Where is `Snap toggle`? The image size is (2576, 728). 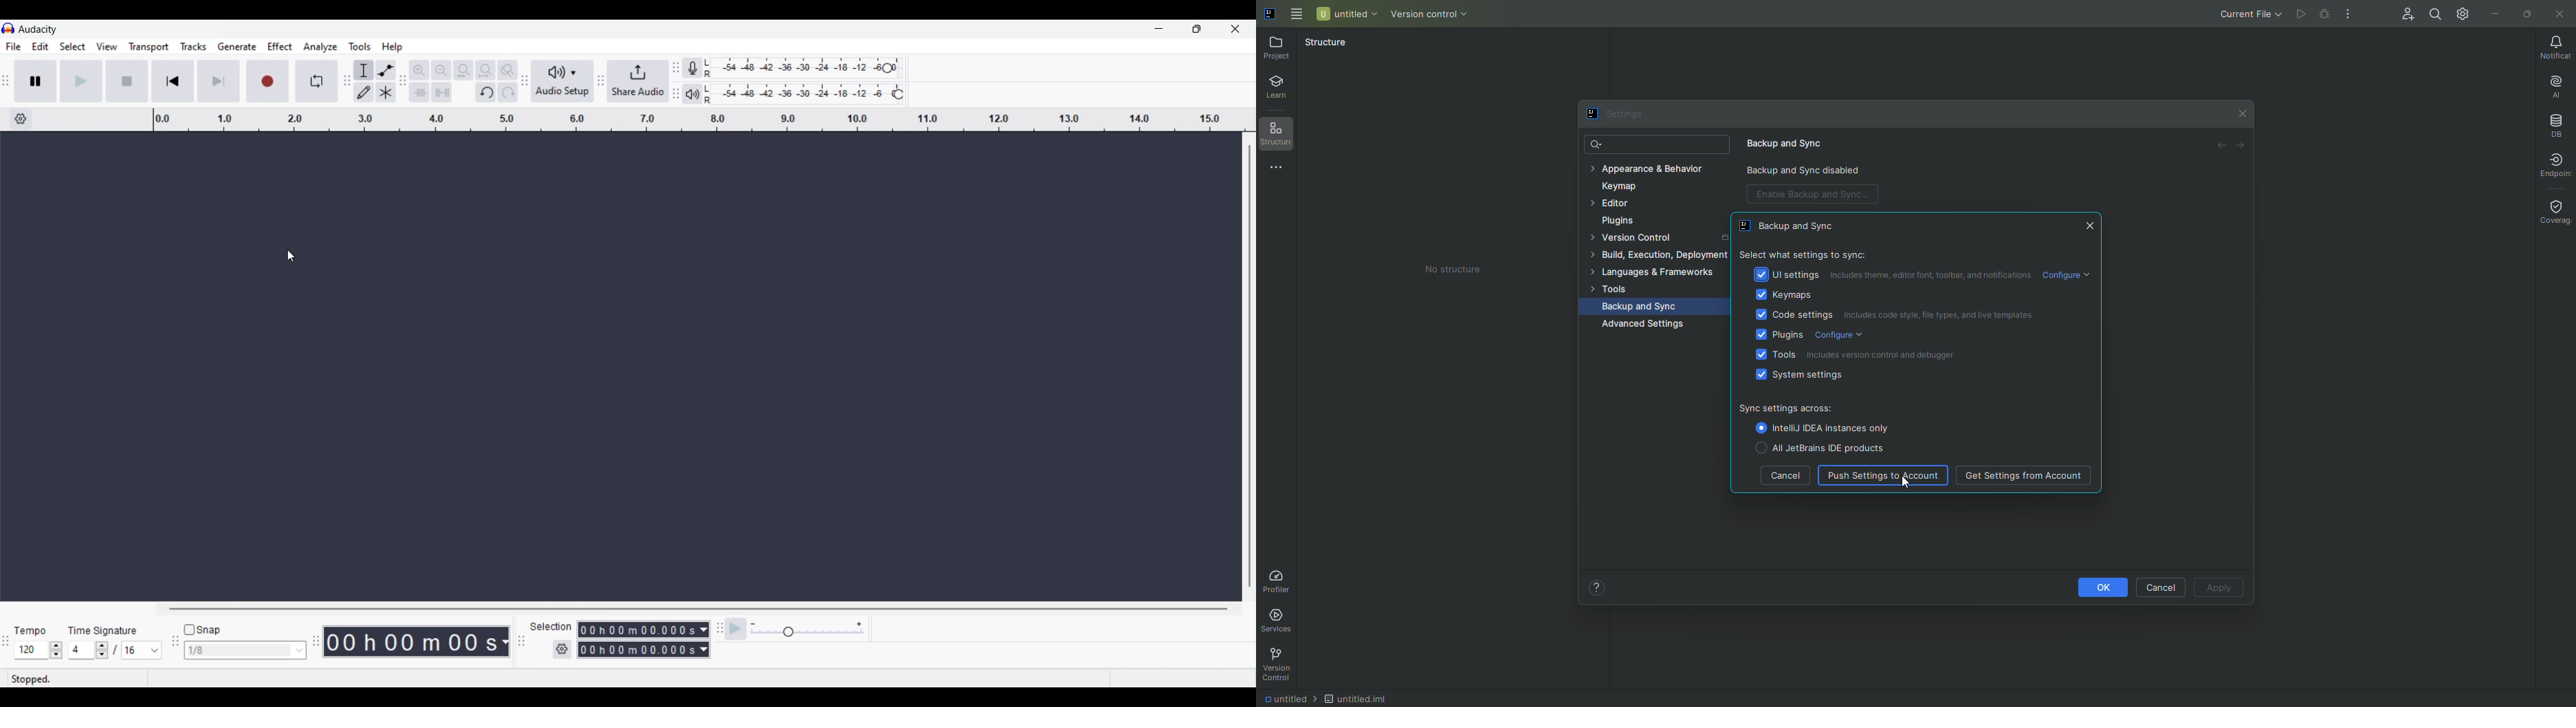
Snap toggle is located at coordinates (203, 630).